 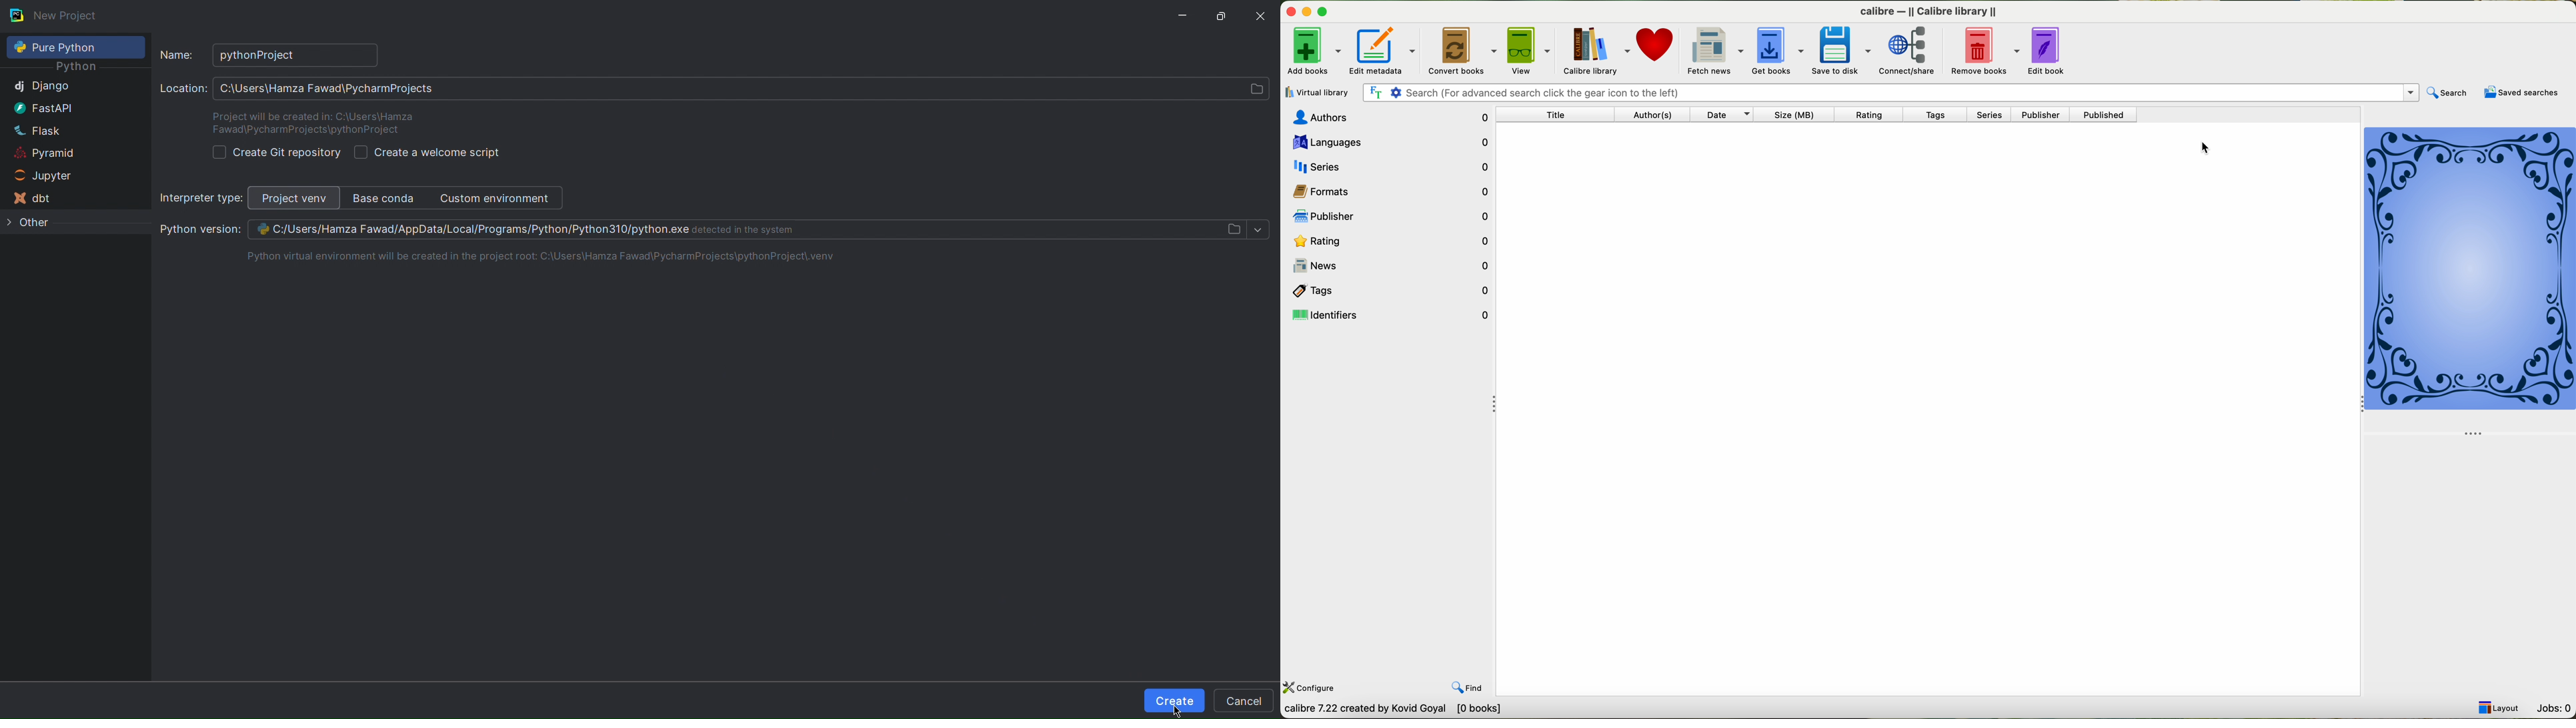 I want to click on formats, so click(x=1389, y=192).